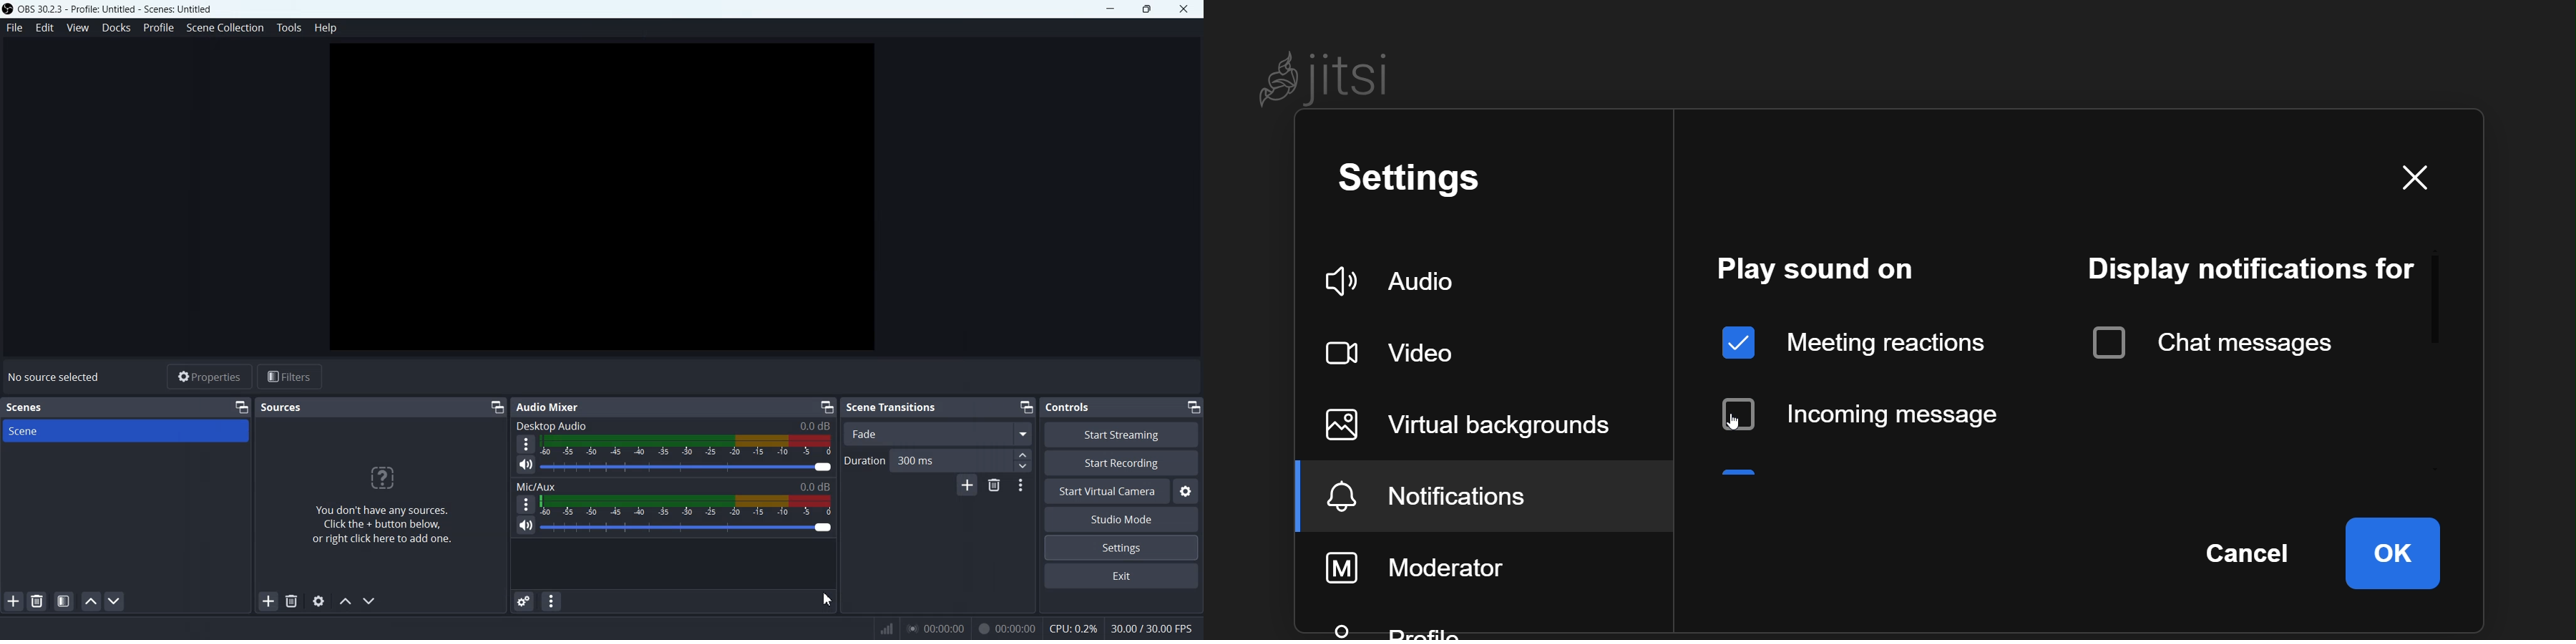 The height and width of the screenshot is (644, 2576). Describe the element at coordinates (24, 408) in the screenshot. I see `Scenes` at that location.